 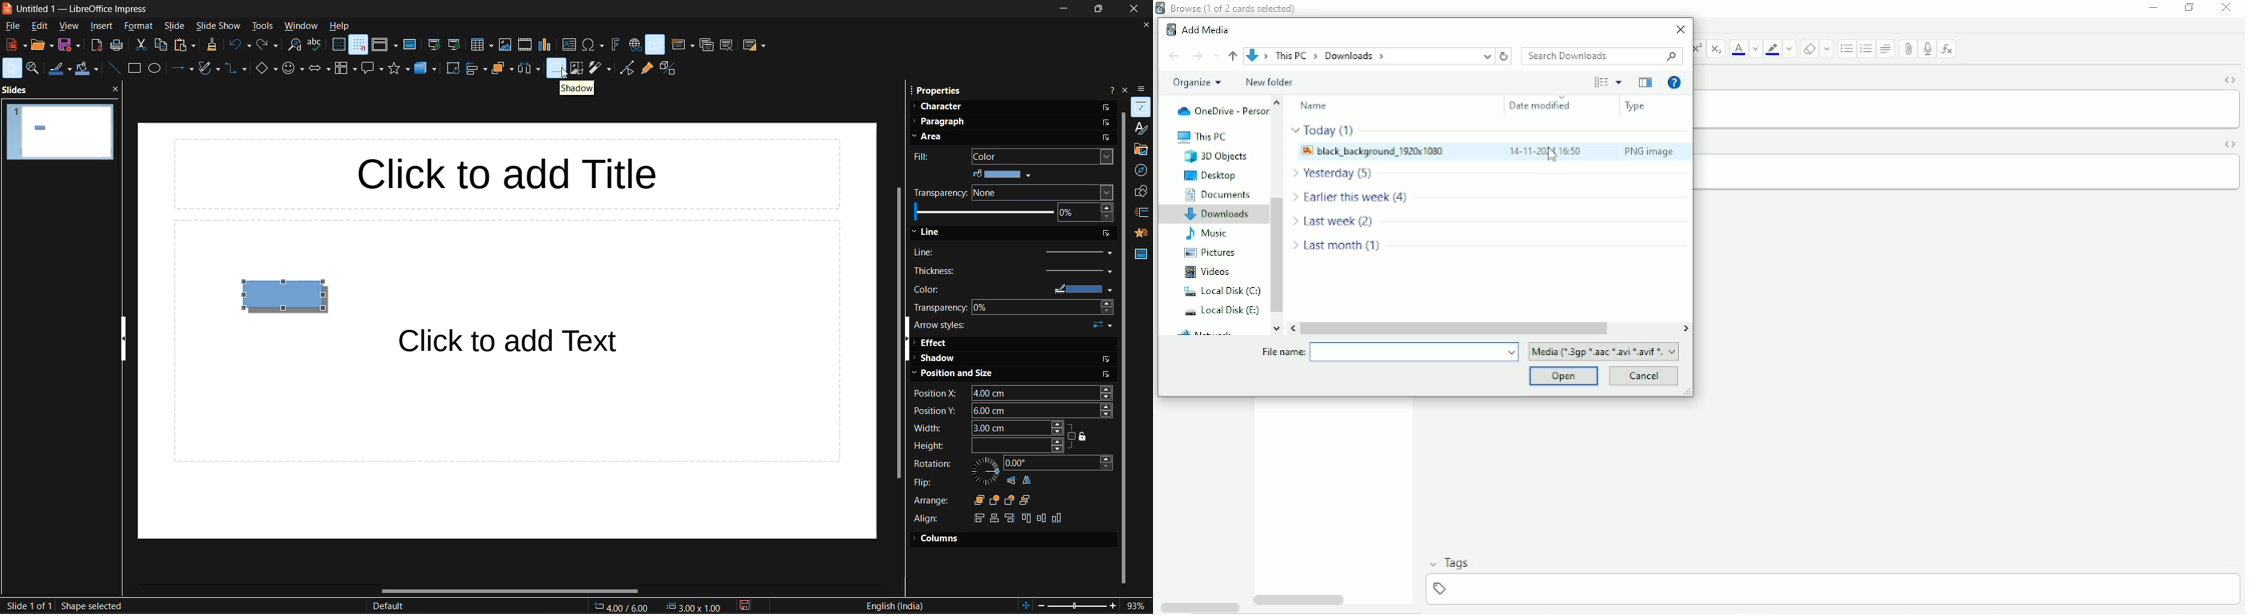 I want to click on Alignment, so click(x=1886, y=49).